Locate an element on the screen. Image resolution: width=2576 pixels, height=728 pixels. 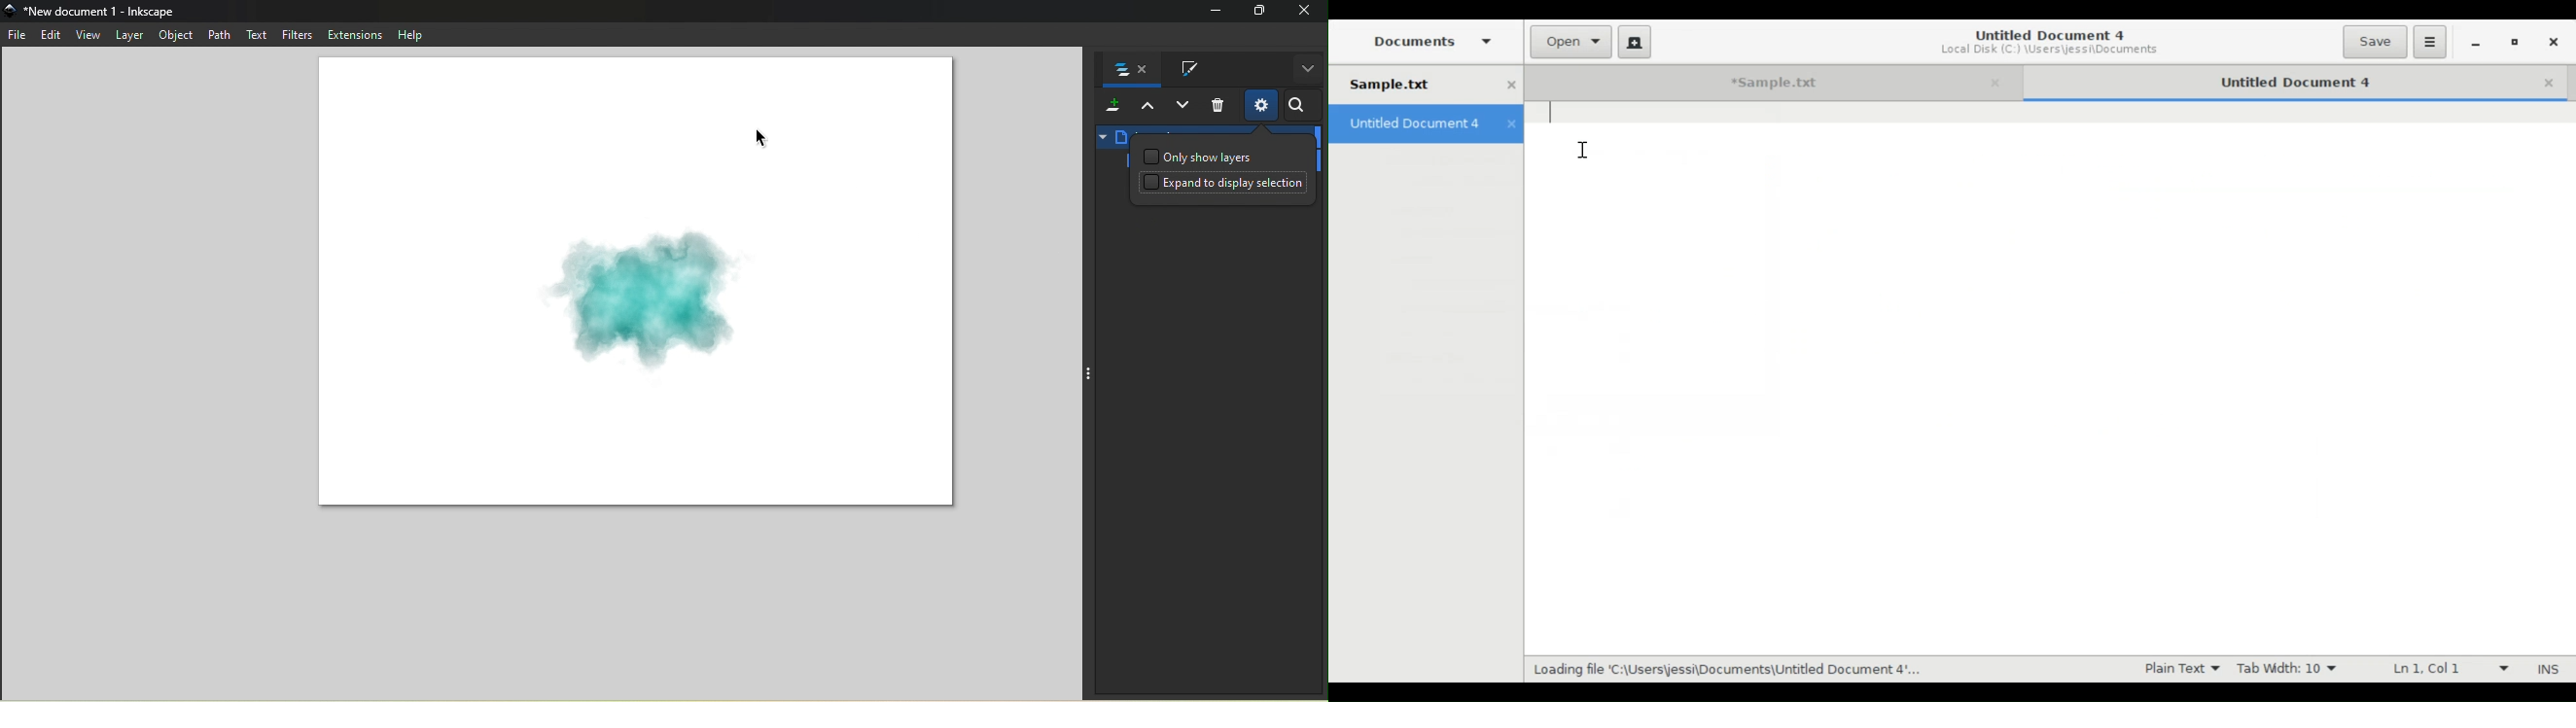
Local Disk (C:) \Users\jessi\Documents is located at coordinates (2049, 51).